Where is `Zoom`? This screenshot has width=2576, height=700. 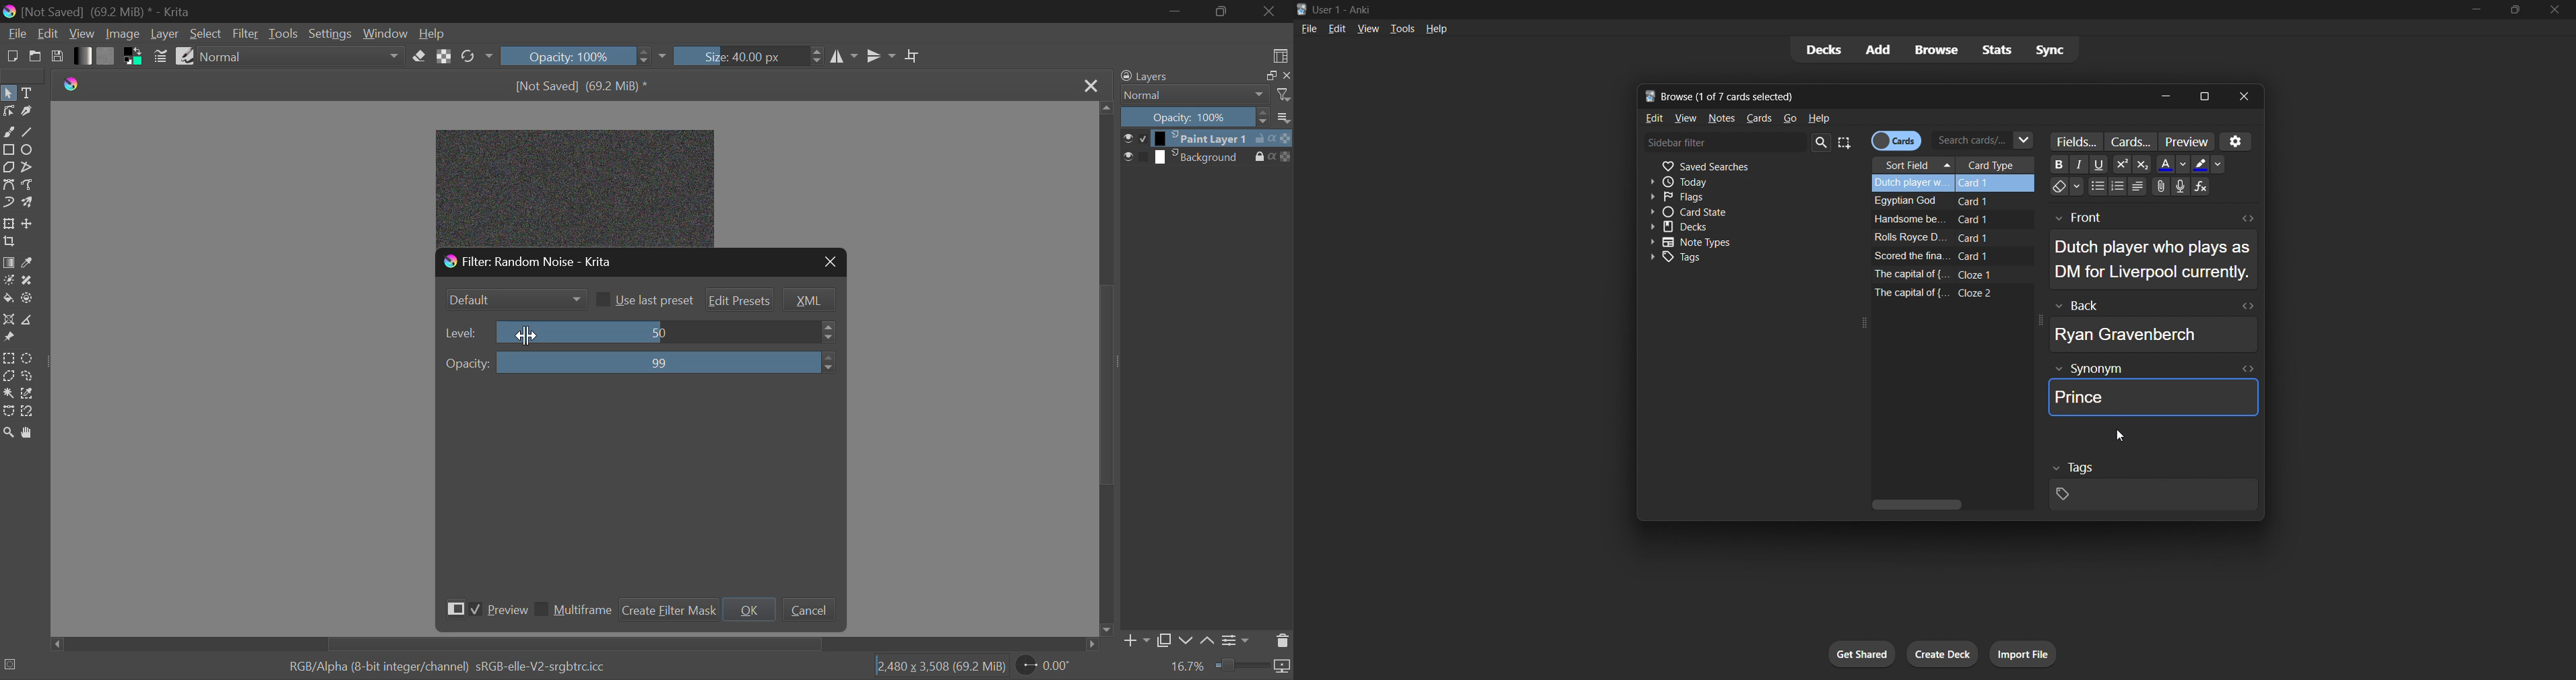
Zoom is located at coordinates (1230, 668).